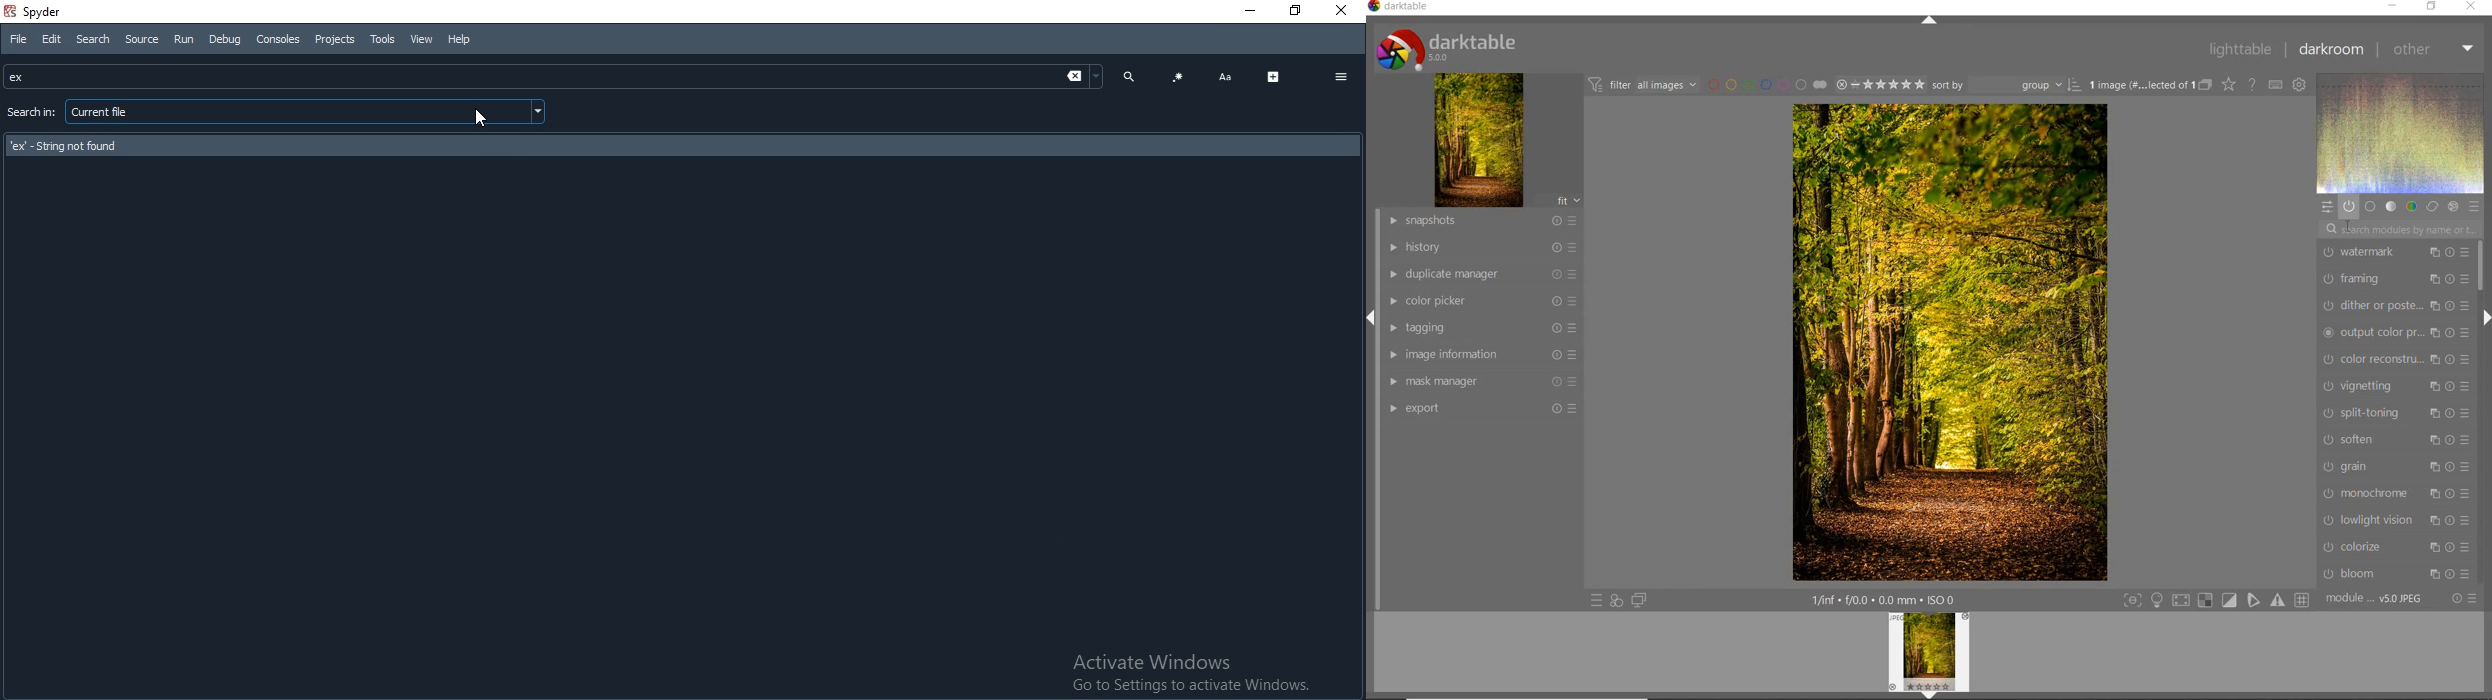 Image resolution: width=2492 pixels, height=700 pixels. Describe the element at coordinates (1451, 48) in the screenshot. I see `system logo or name` at that location.